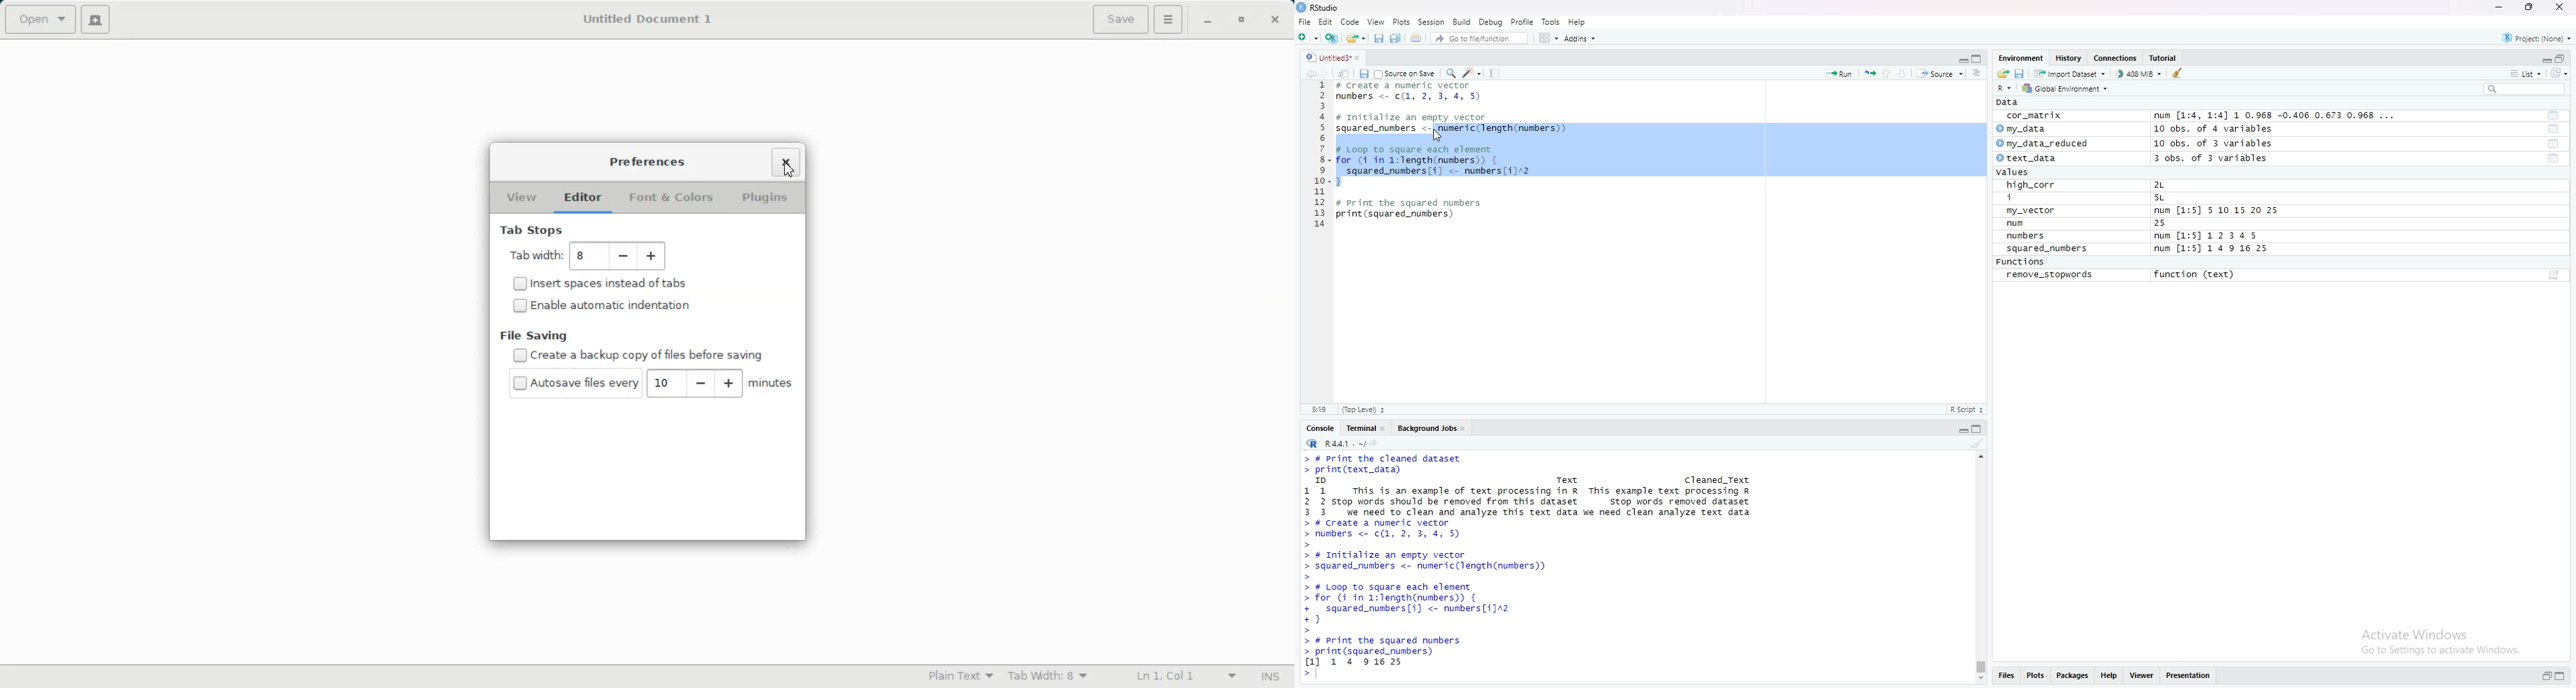  Describe the element at coordinates (2035, 677) in the screenshot. I see `Plots` at that location.